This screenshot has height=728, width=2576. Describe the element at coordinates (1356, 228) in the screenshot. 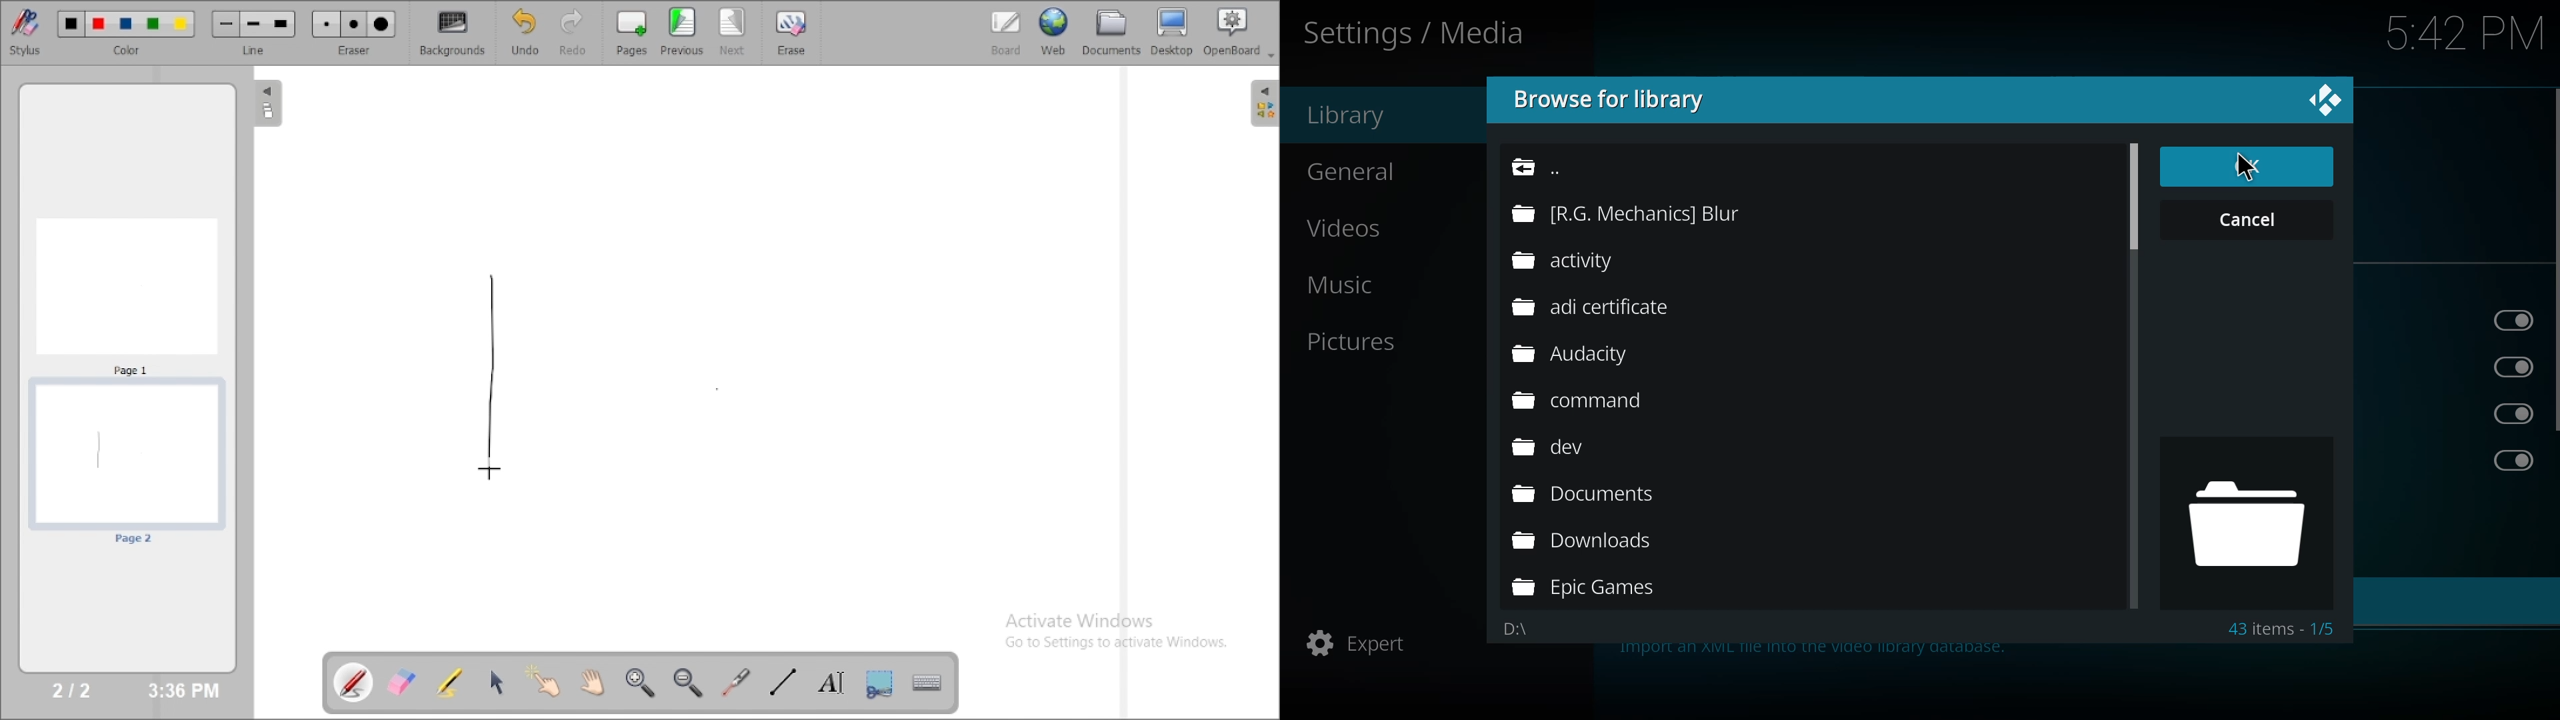

I see `videos` at that location.